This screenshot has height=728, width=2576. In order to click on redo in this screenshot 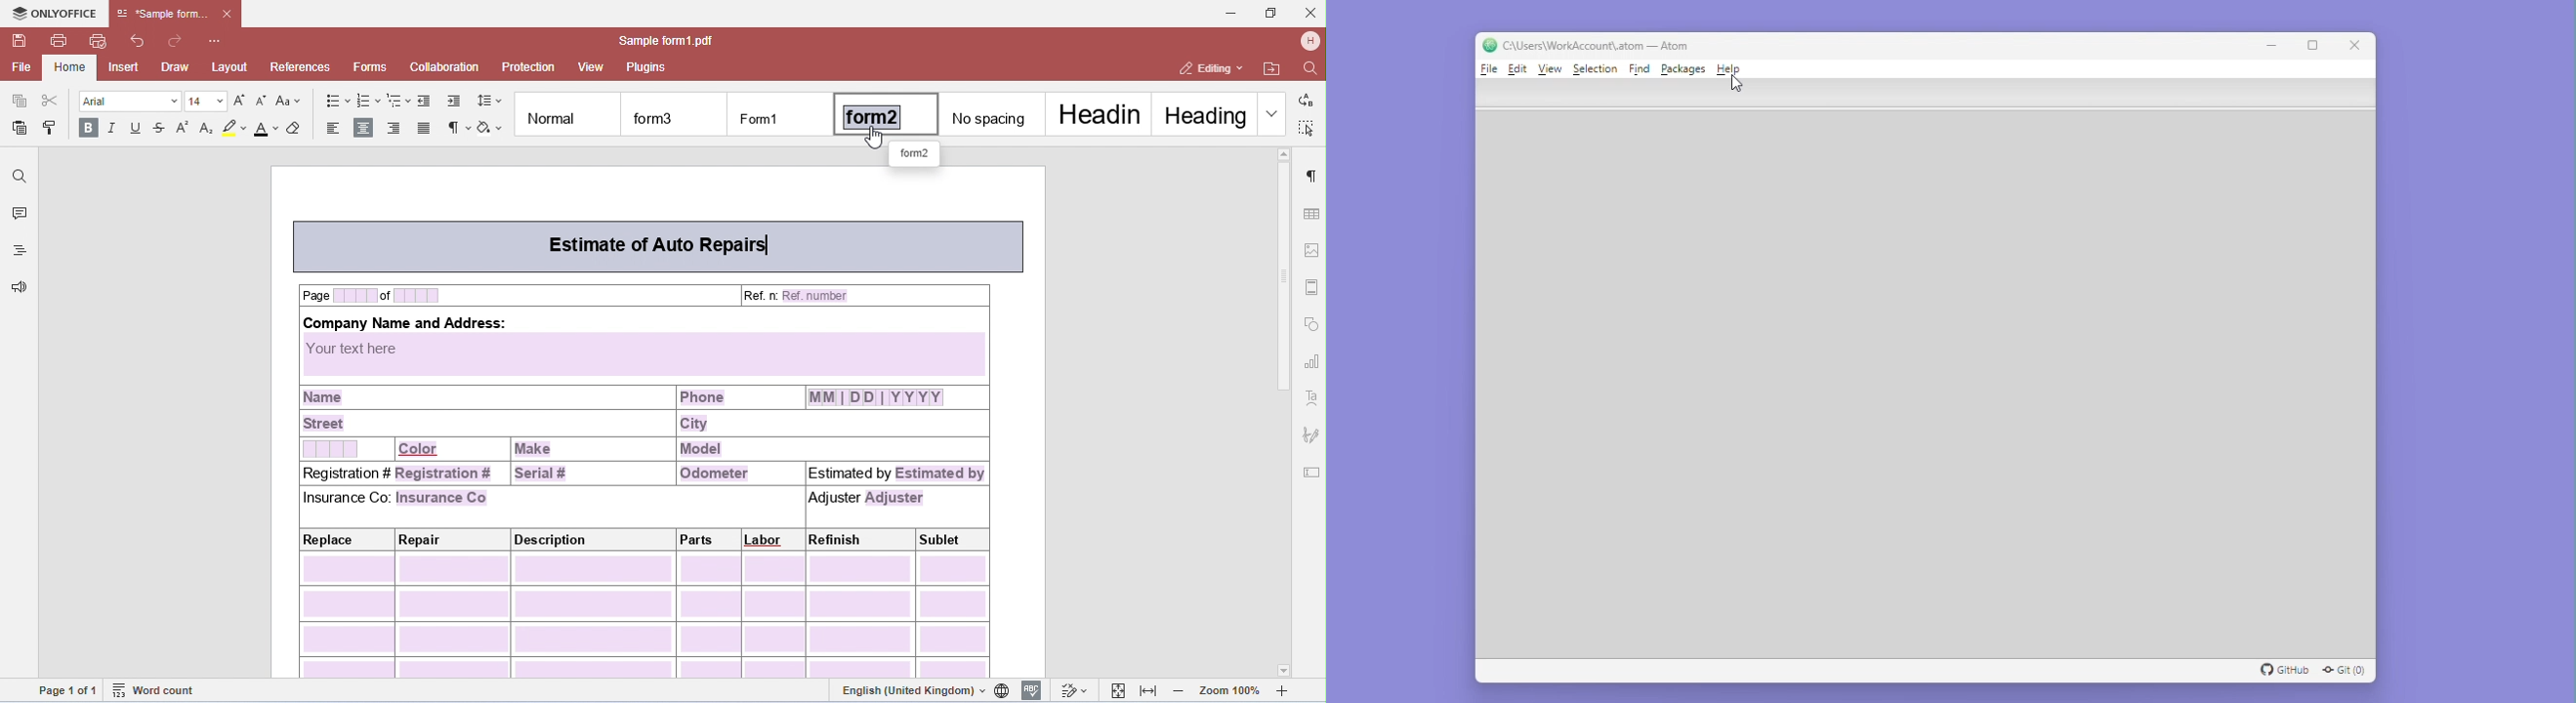, I will do `click(175, 41)`.